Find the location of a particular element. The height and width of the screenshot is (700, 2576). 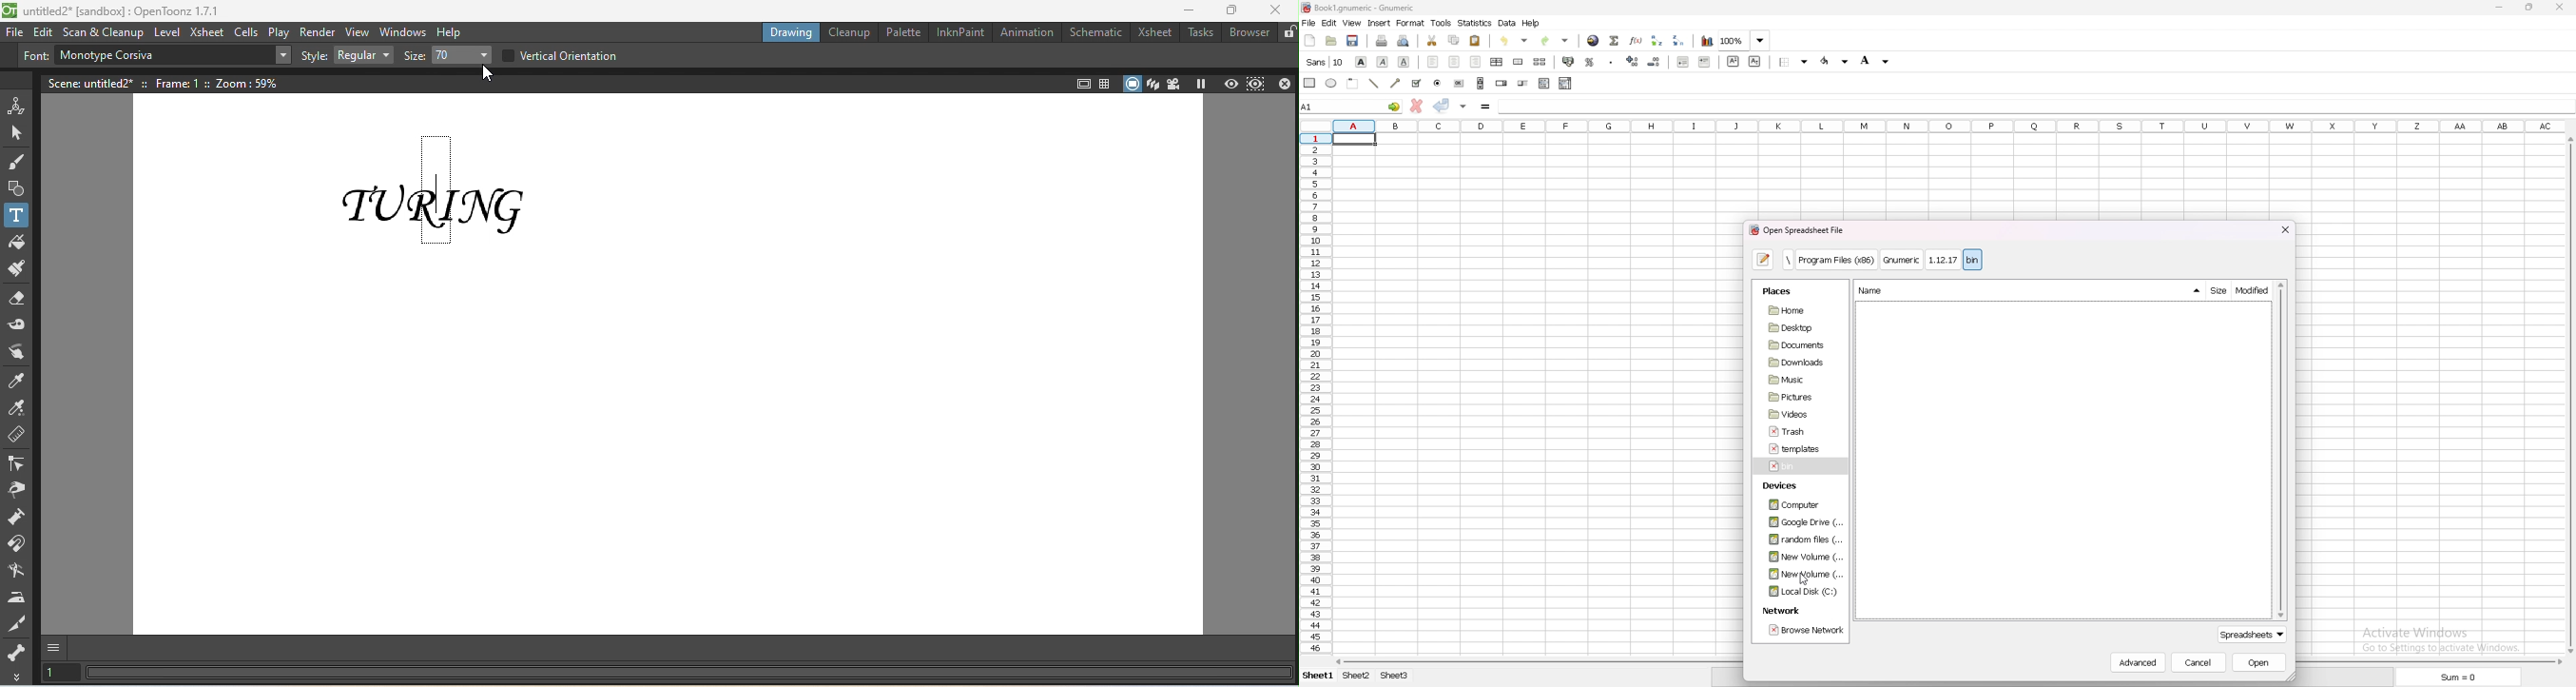

print is located at coordinates (1381, 40).